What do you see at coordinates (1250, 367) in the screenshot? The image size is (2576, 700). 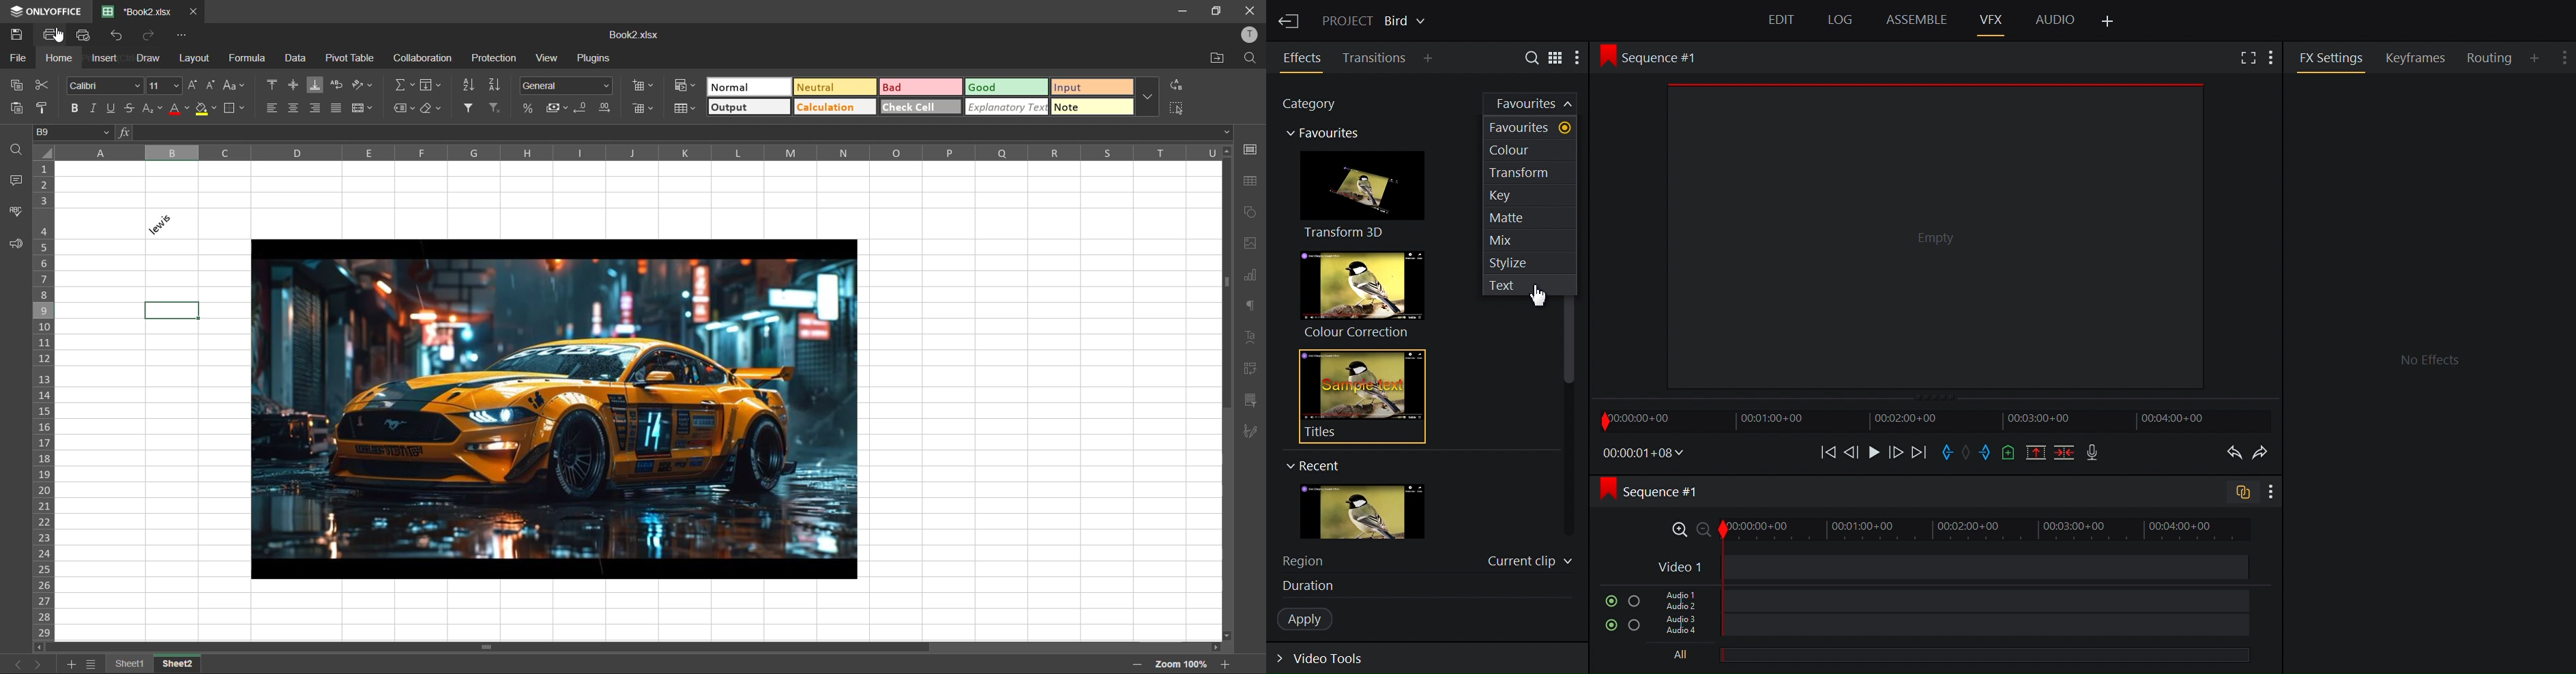 I see `pivot table` at bounding box center [1250, 367].